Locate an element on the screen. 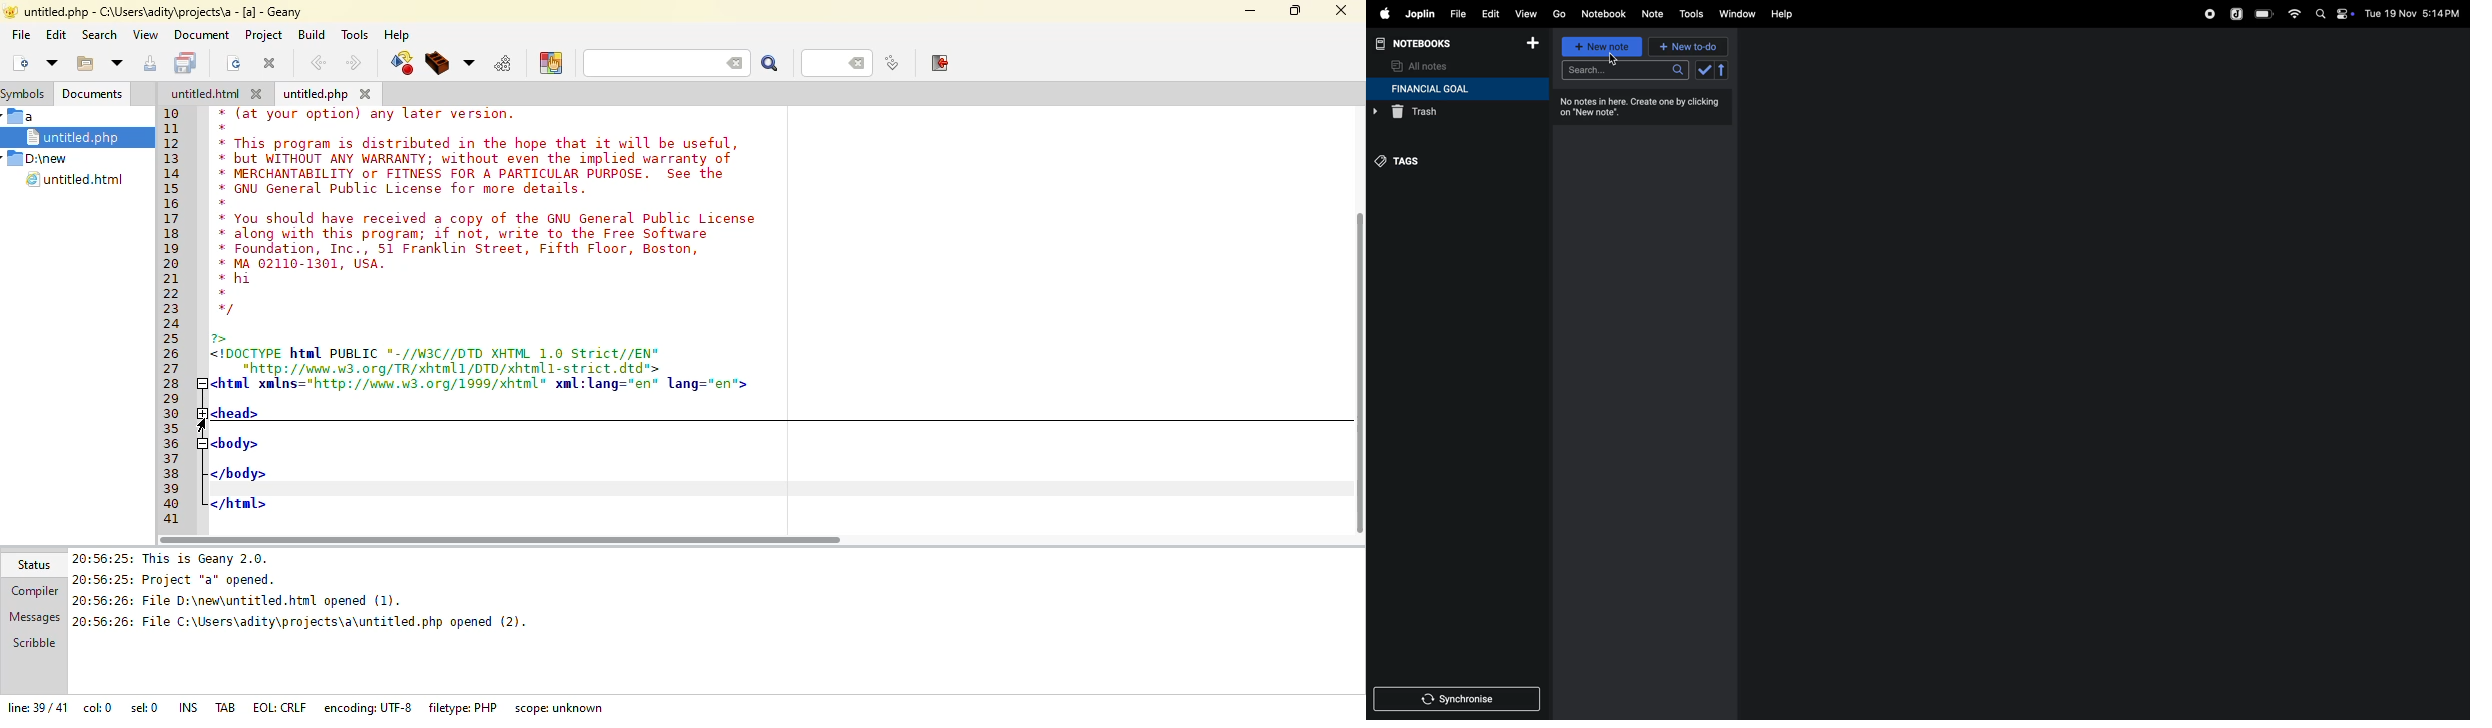  record is located at coordinates (2209, 14).